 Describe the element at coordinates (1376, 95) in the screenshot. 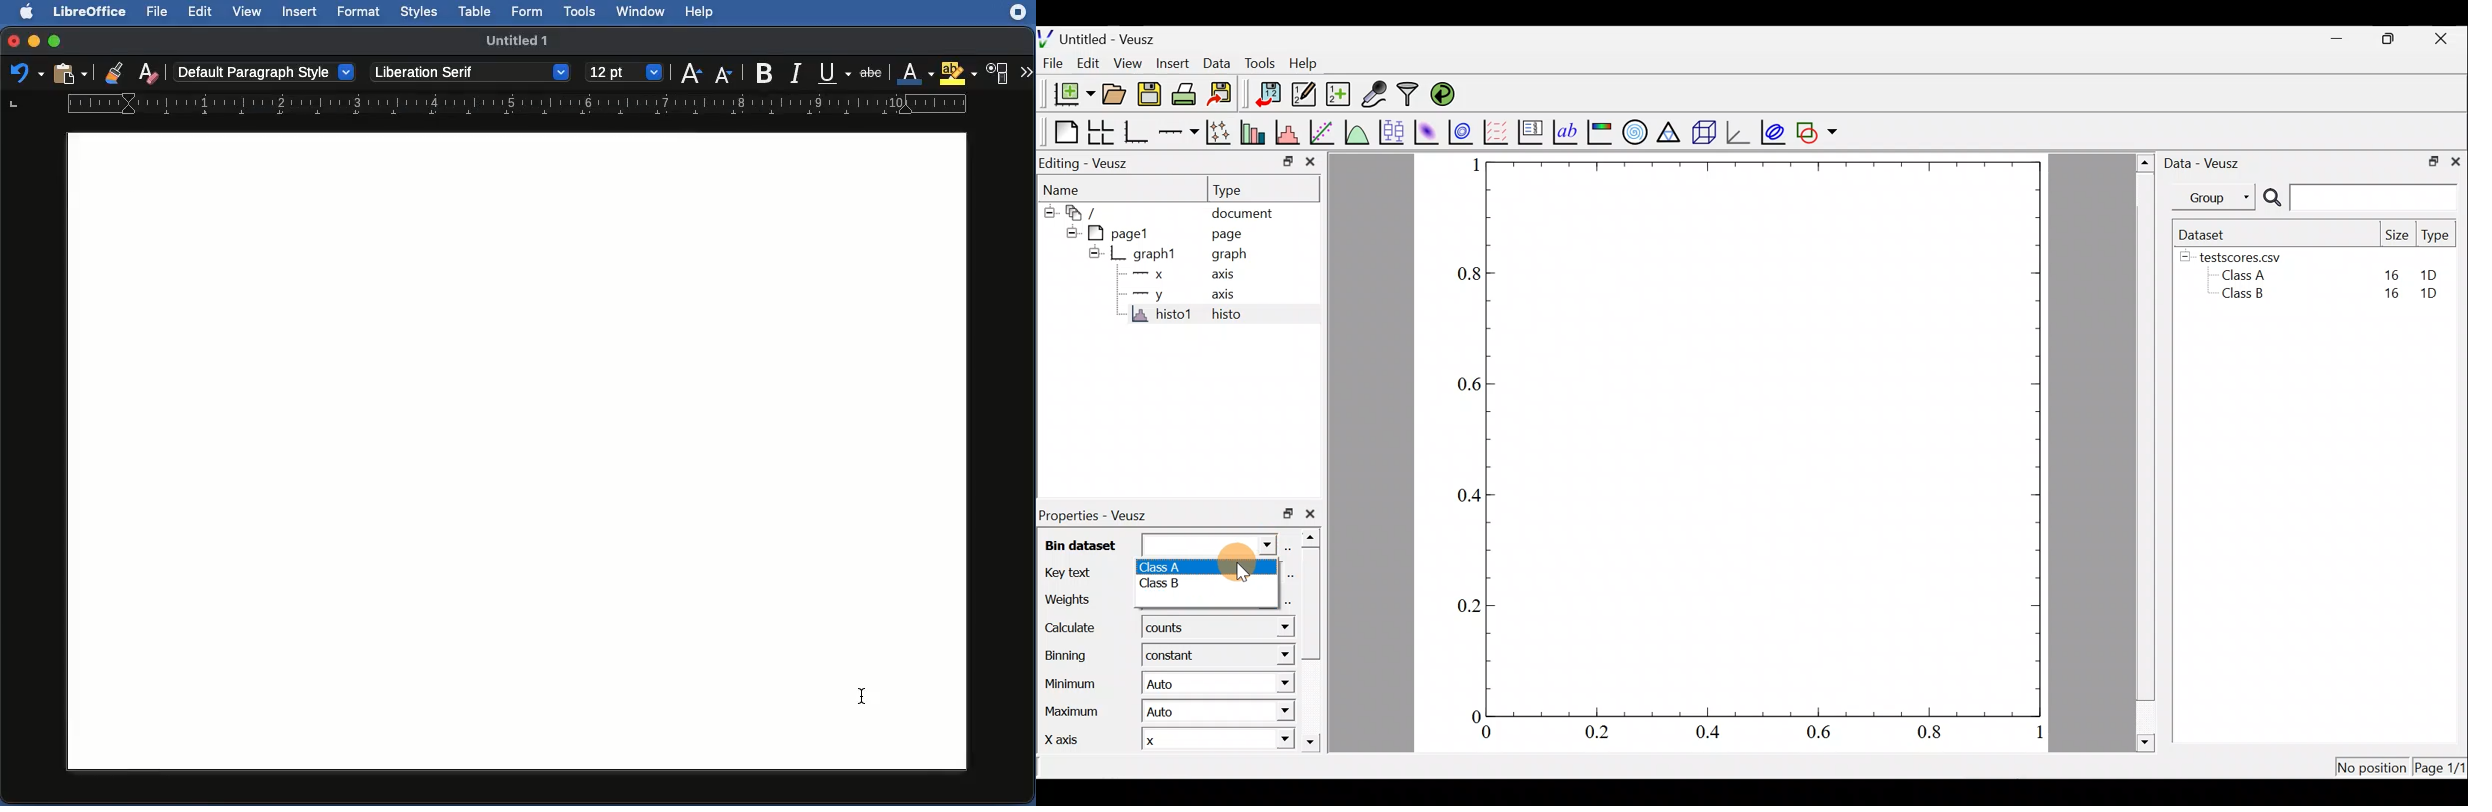

I see `Capture remote data` at that location.